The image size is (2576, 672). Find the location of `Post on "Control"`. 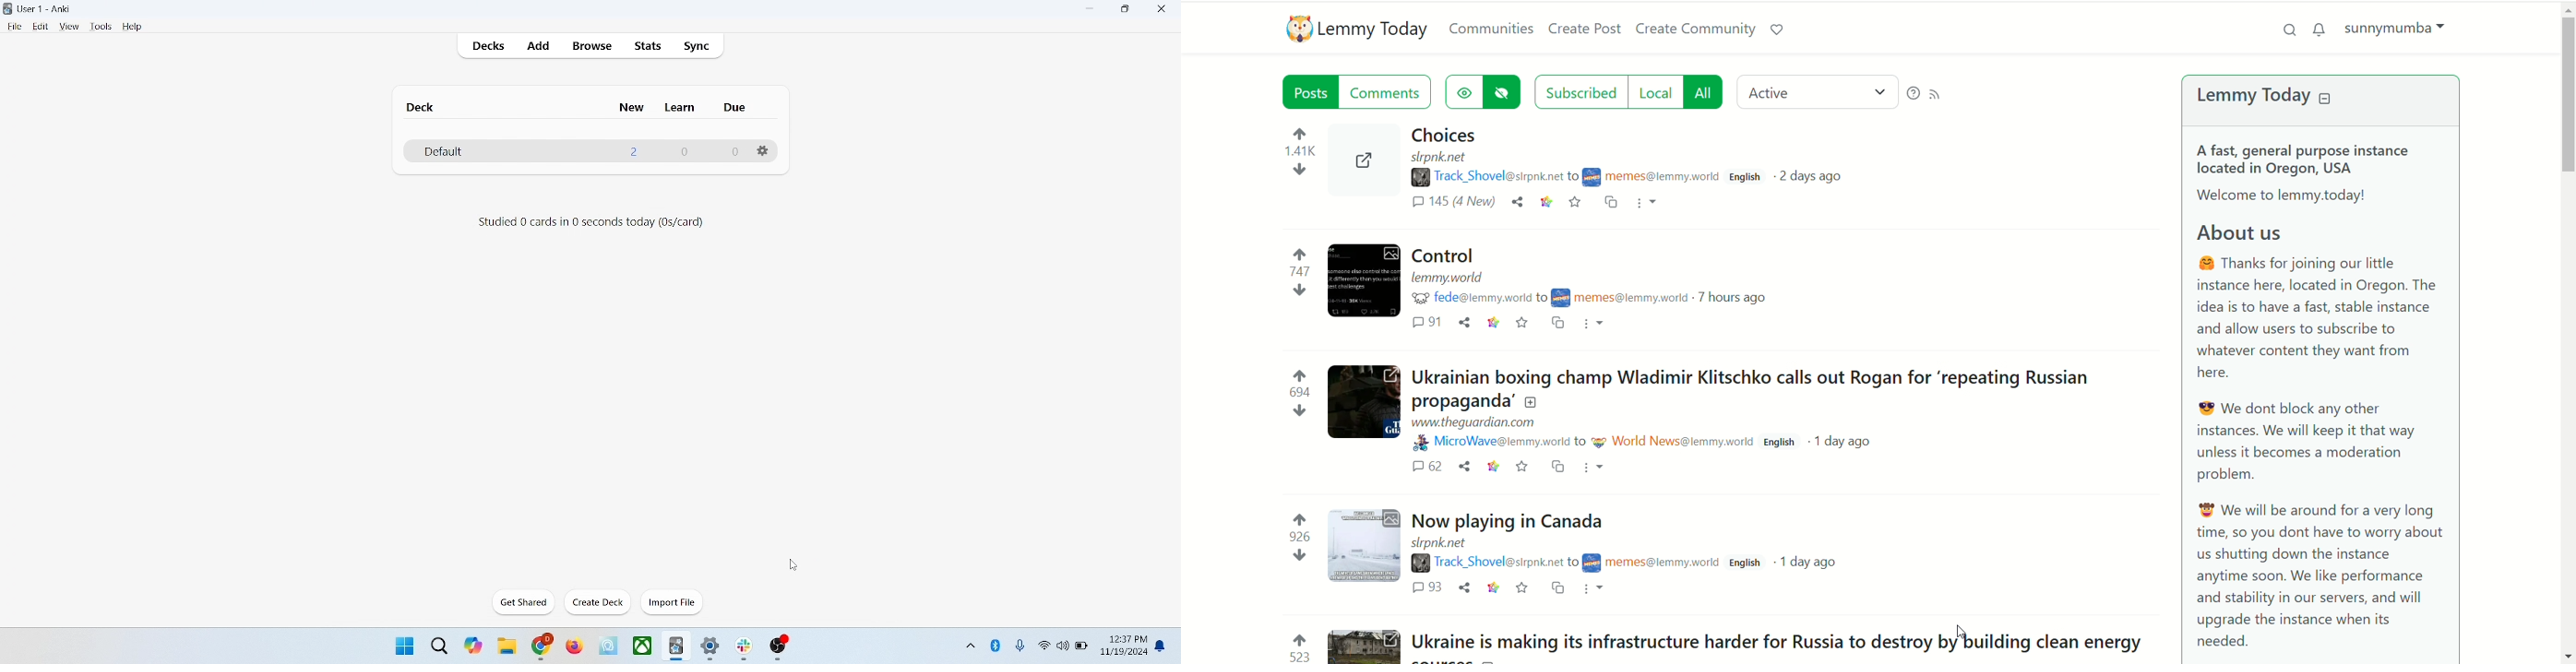

Post on "Control" is located at coordinates (1449, 255).